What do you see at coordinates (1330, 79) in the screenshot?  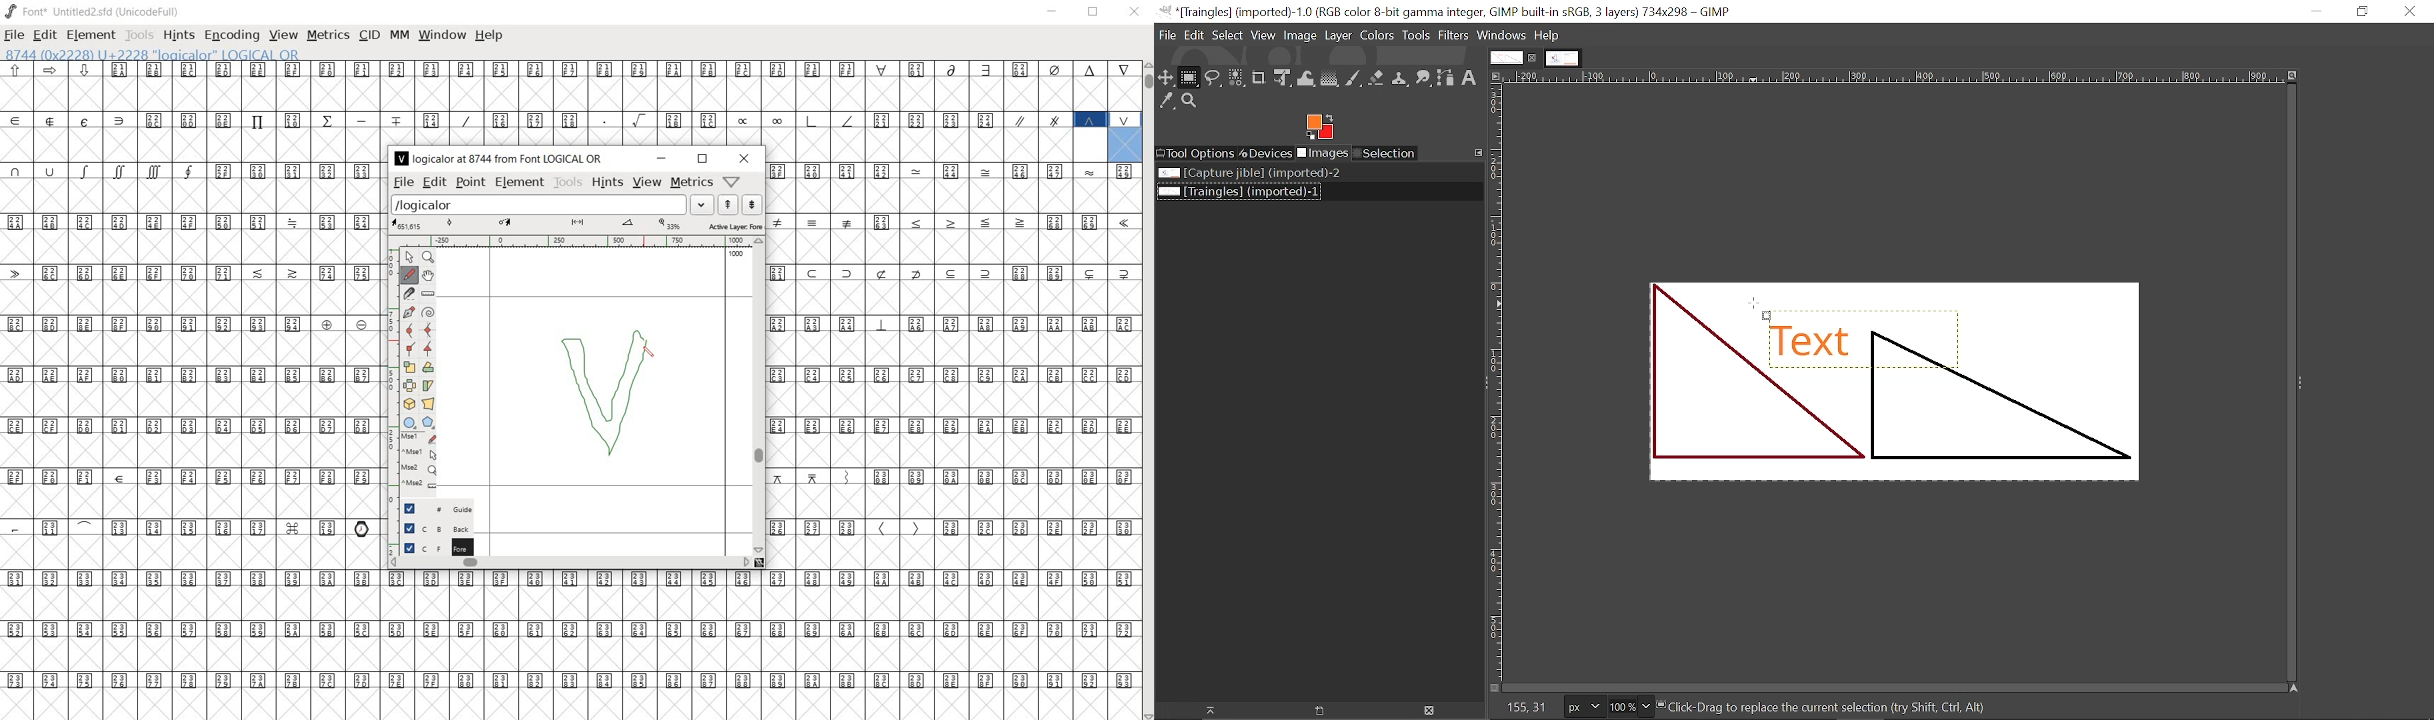 I see `Gradient tool` at bounding box center [1330, 79].